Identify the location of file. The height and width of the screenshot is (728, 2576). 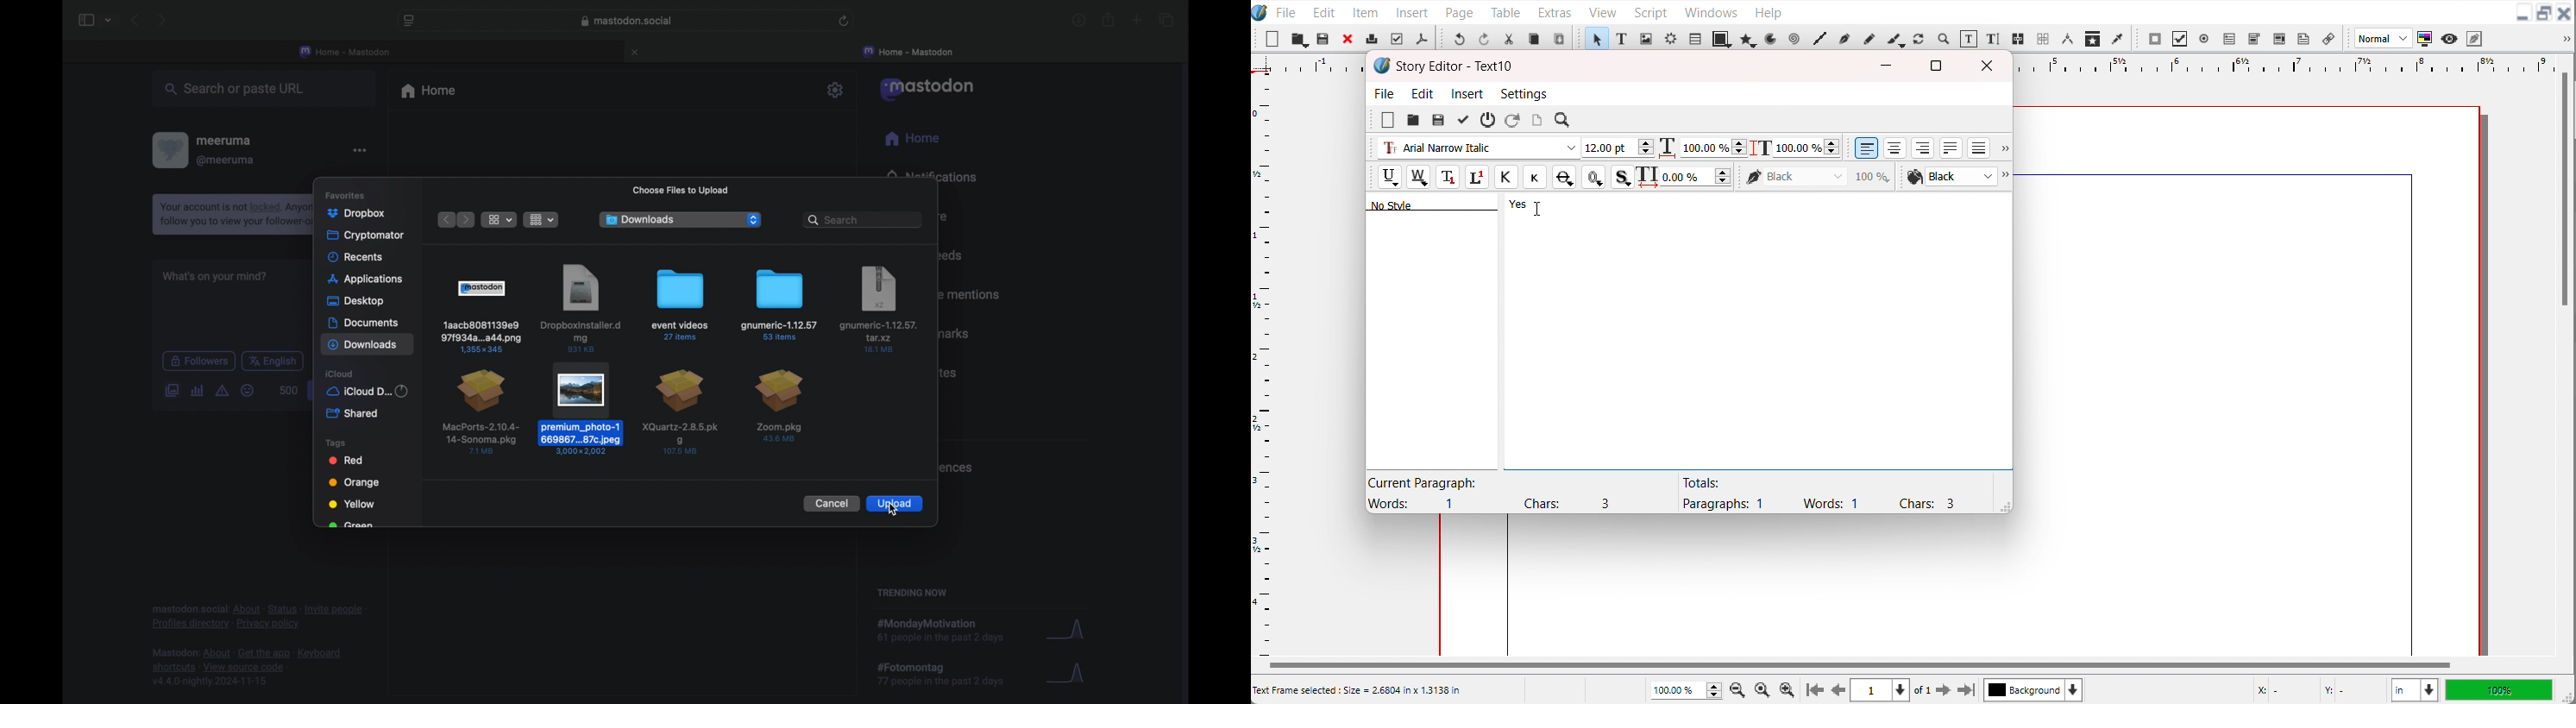
(480, 411).